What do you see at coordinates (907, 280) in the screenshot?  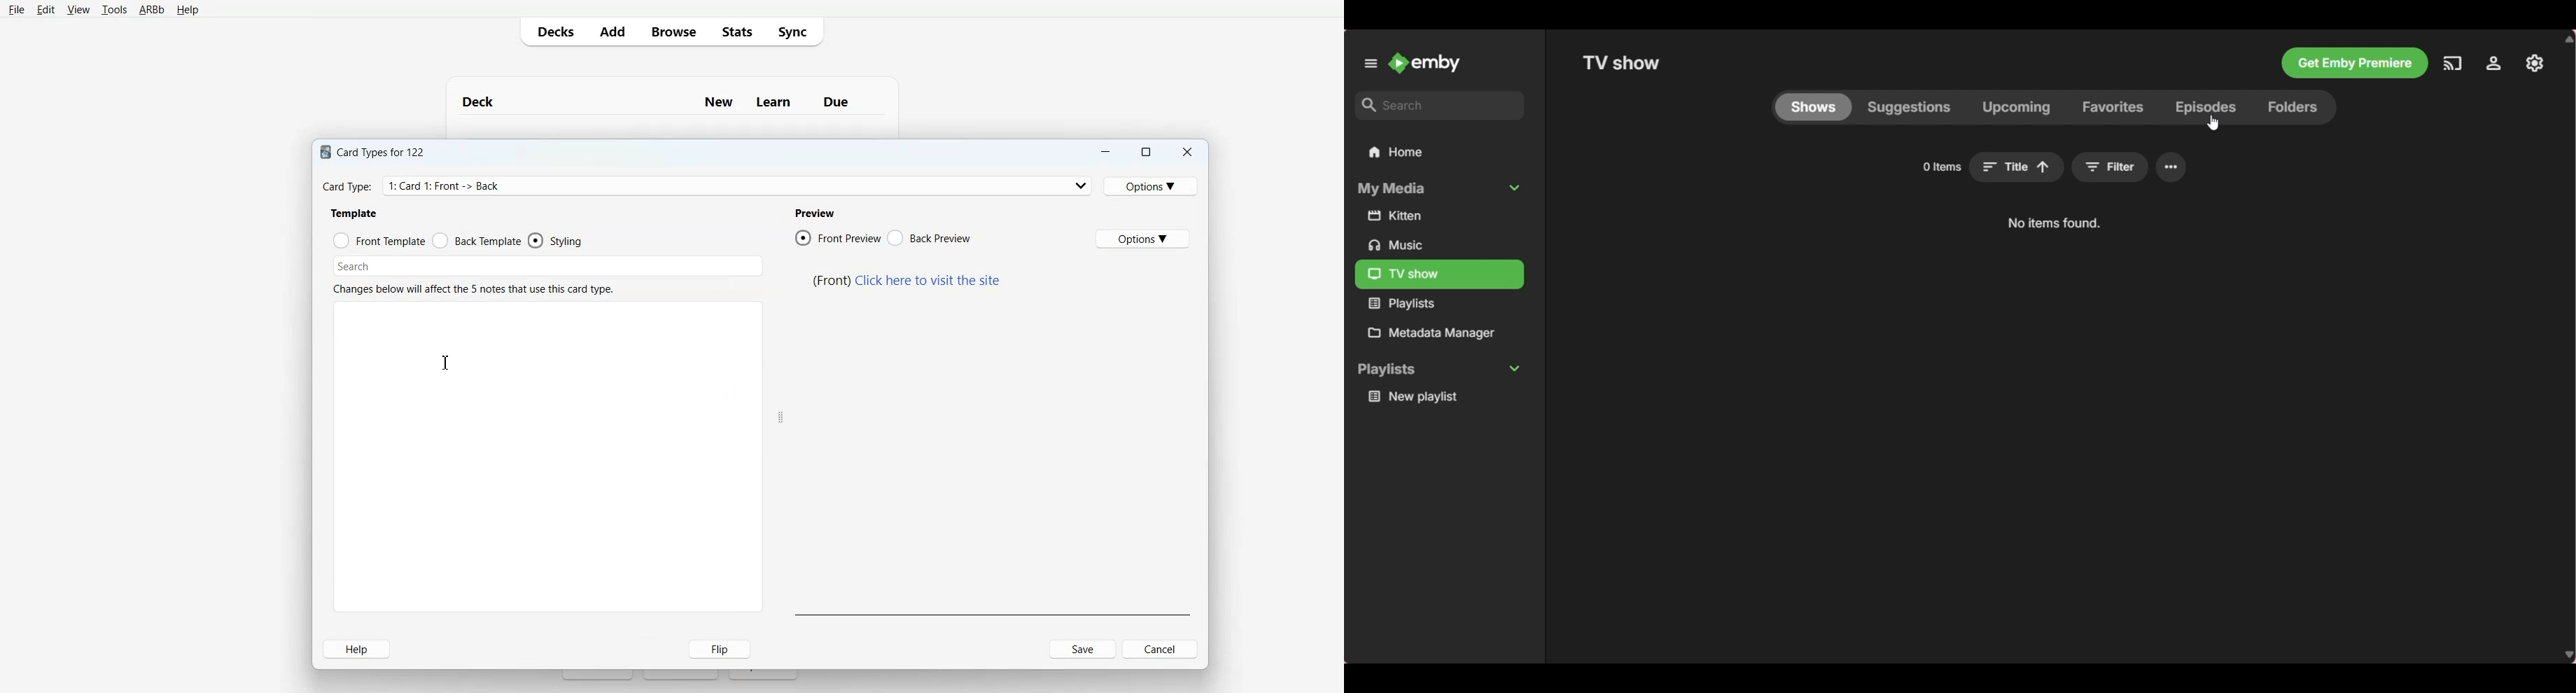 I see `text 5` at bounding box center [907, 280].